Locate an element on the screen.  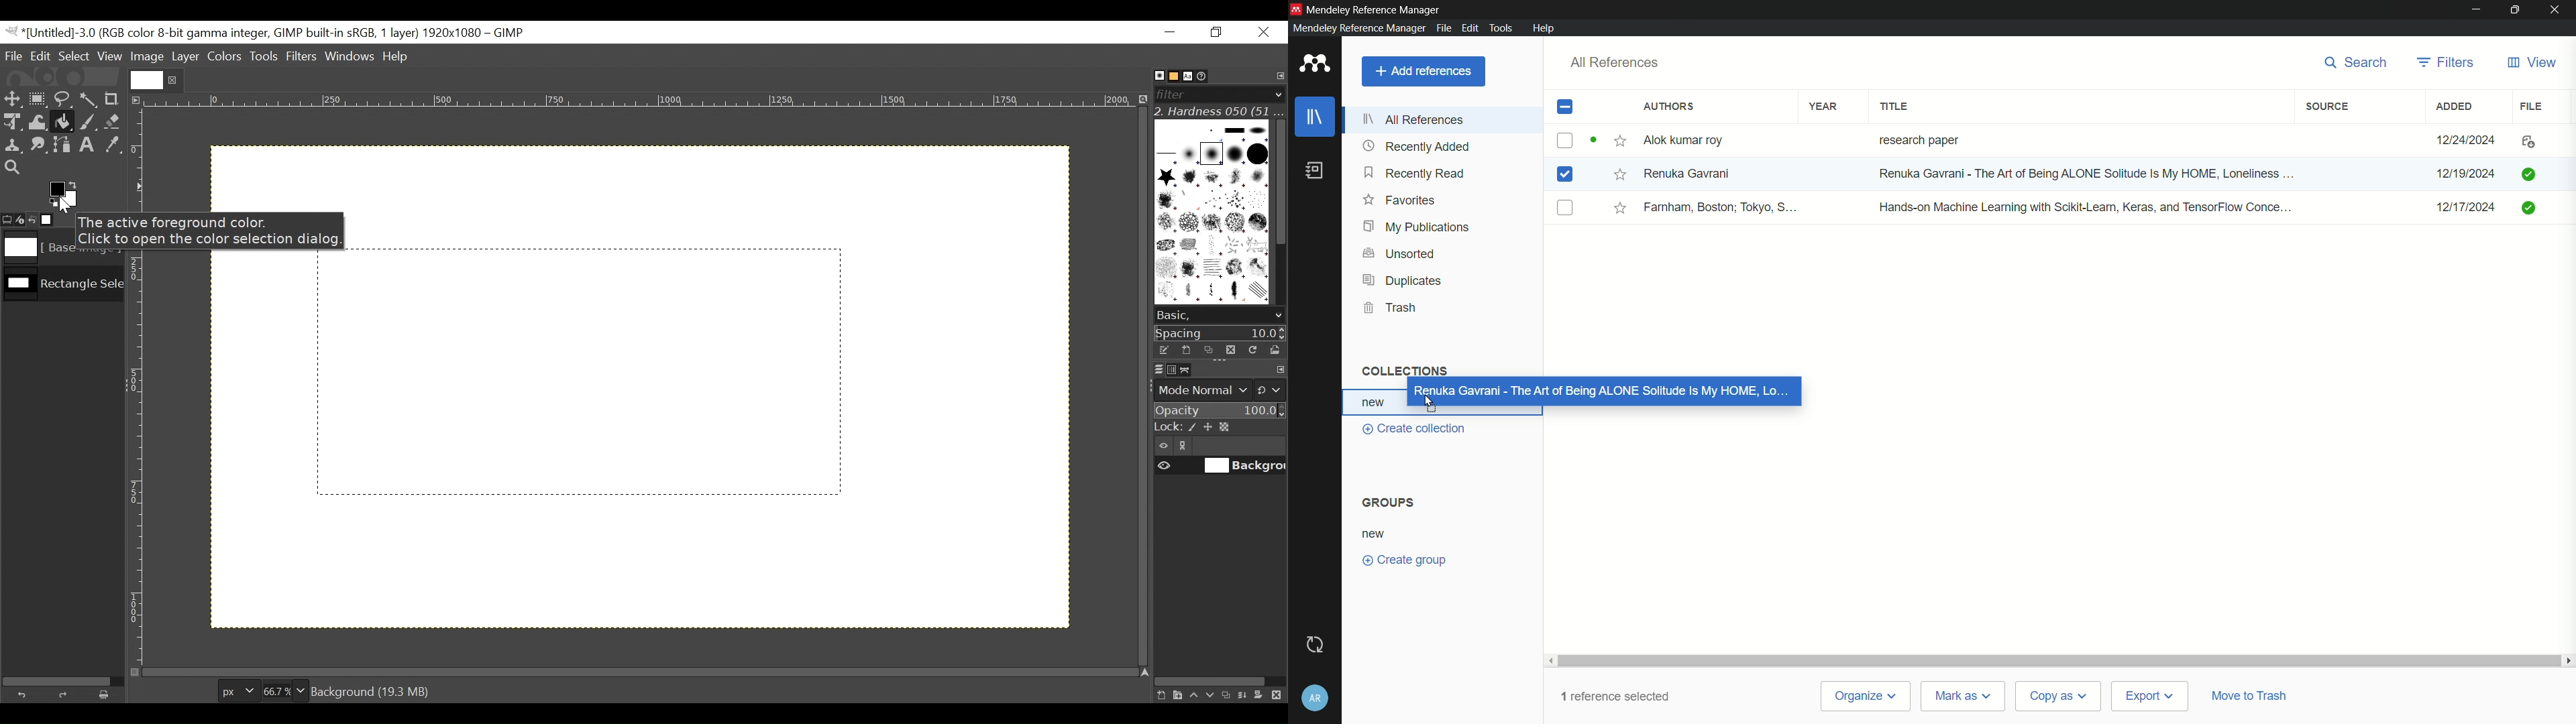
Vertical Ruler is located at coordinates (138, 387).